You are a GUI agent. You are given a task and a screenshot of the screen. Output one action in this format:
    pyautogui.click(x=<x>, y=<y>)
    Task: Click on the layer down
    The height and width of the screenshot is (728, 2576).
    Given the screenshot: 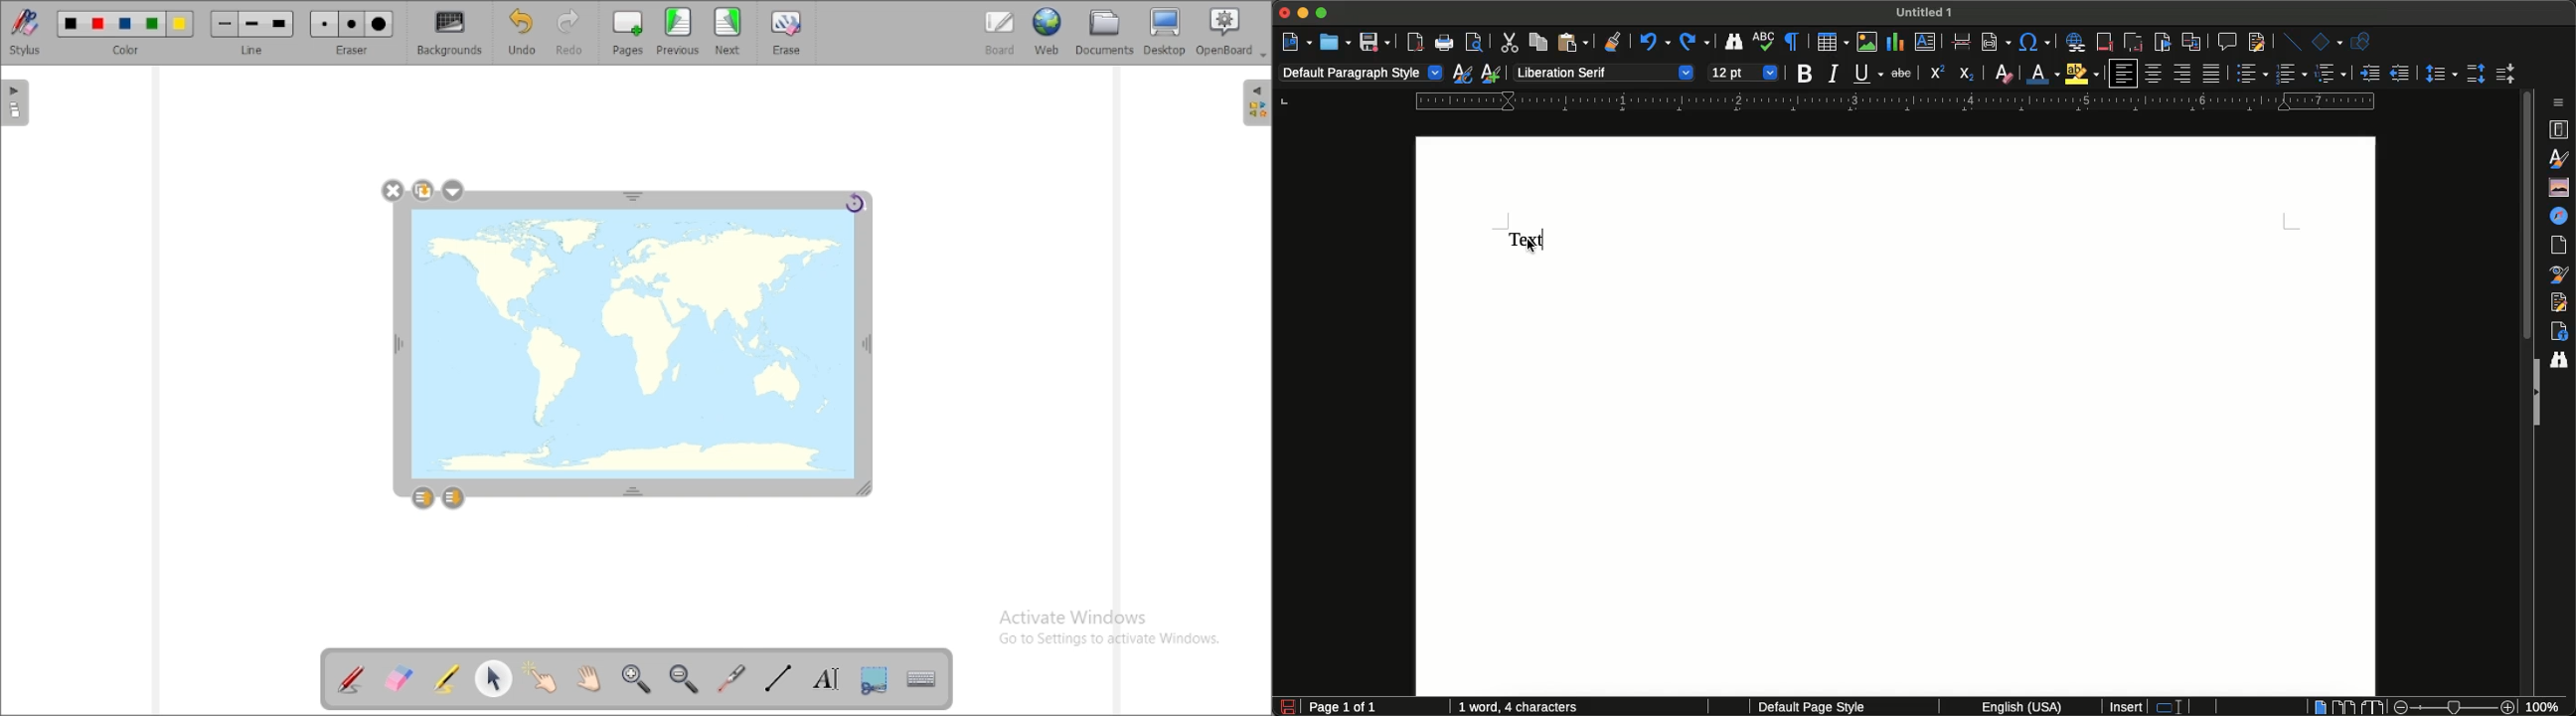 What is the action you would take?
    pyautogui.click(x=453, y=498)
    